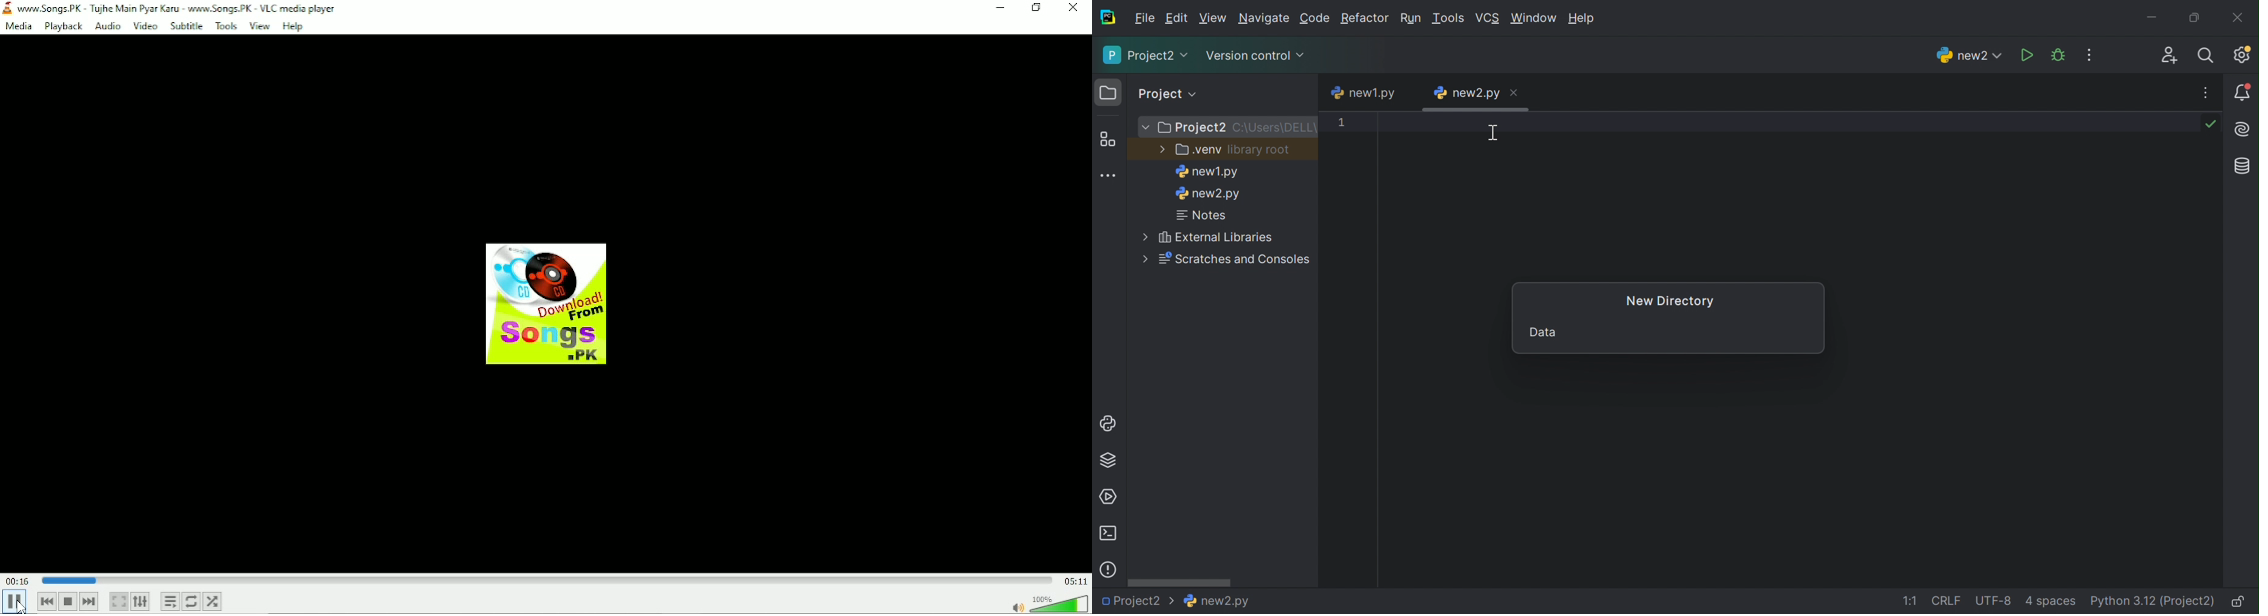 The width and height of the screenshot is (2268, 616). What do you see at coordinates (213, 602) in the screenshot?
I see `Random` at bounding box center [213, 602].